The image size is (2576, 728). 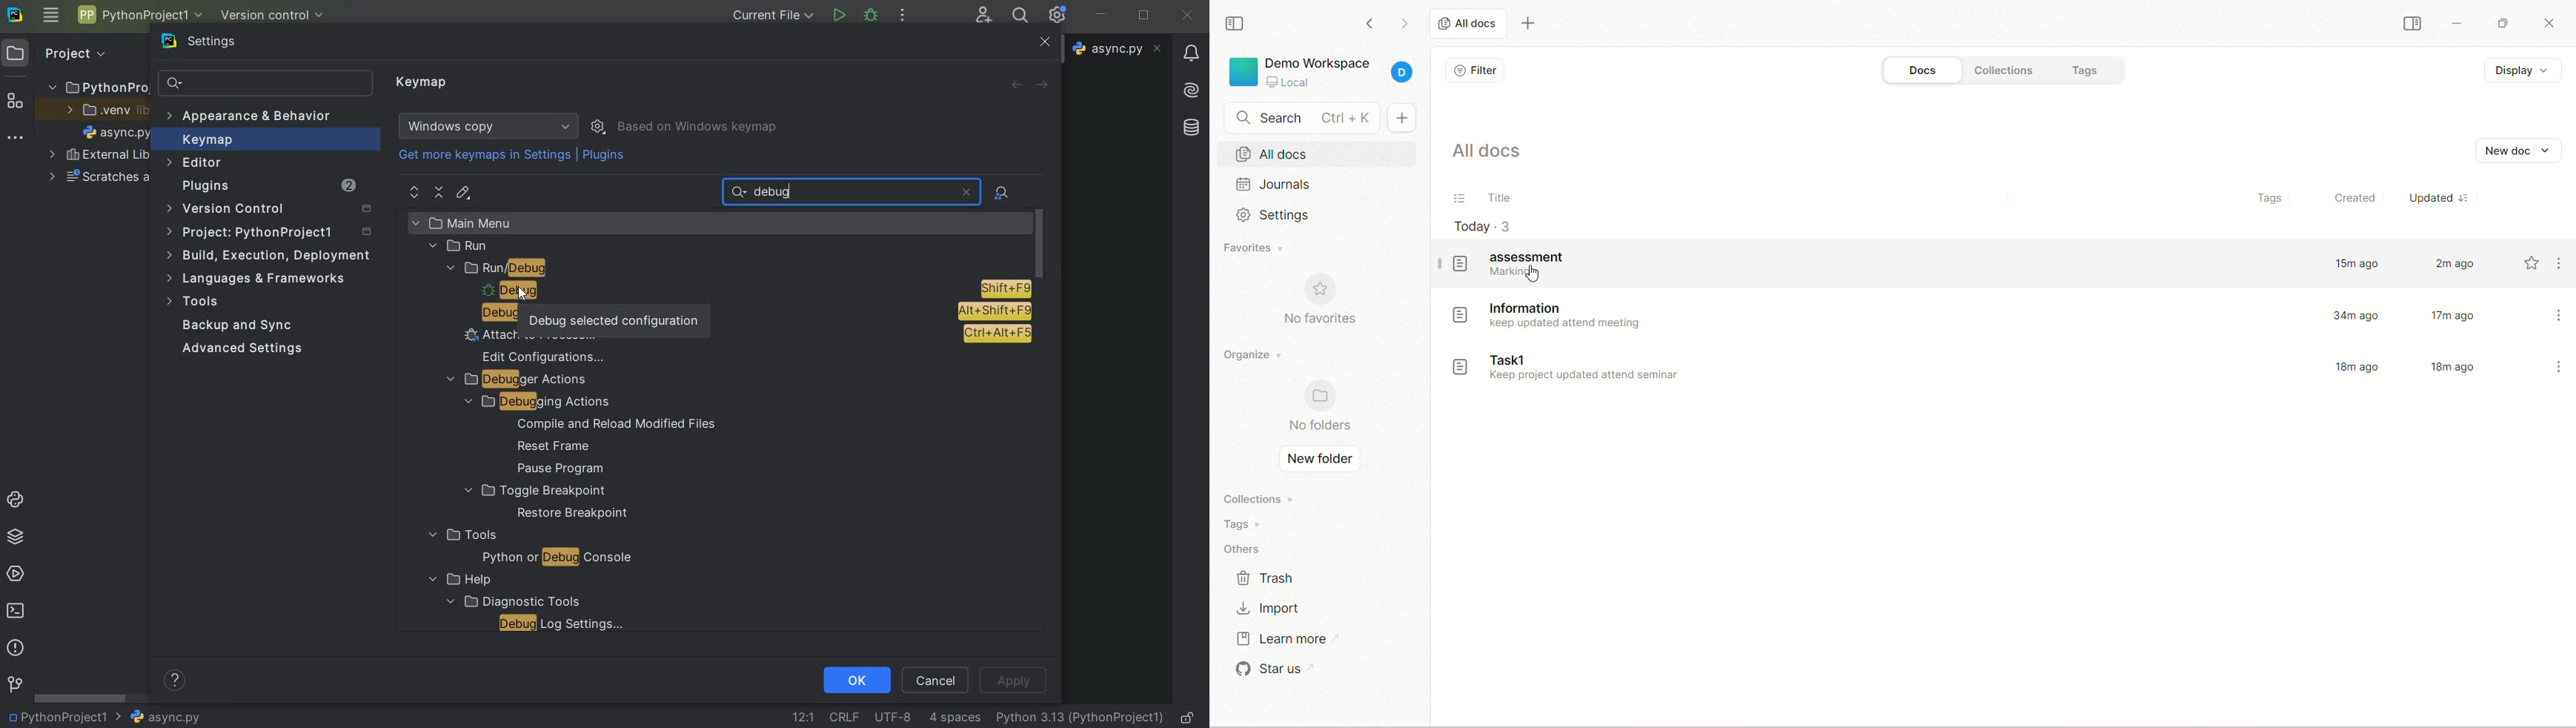 What do you see at coordinates (613, 317) in the screenshot?
I see `Debug selected configuration` at bounding box center [613, 317].